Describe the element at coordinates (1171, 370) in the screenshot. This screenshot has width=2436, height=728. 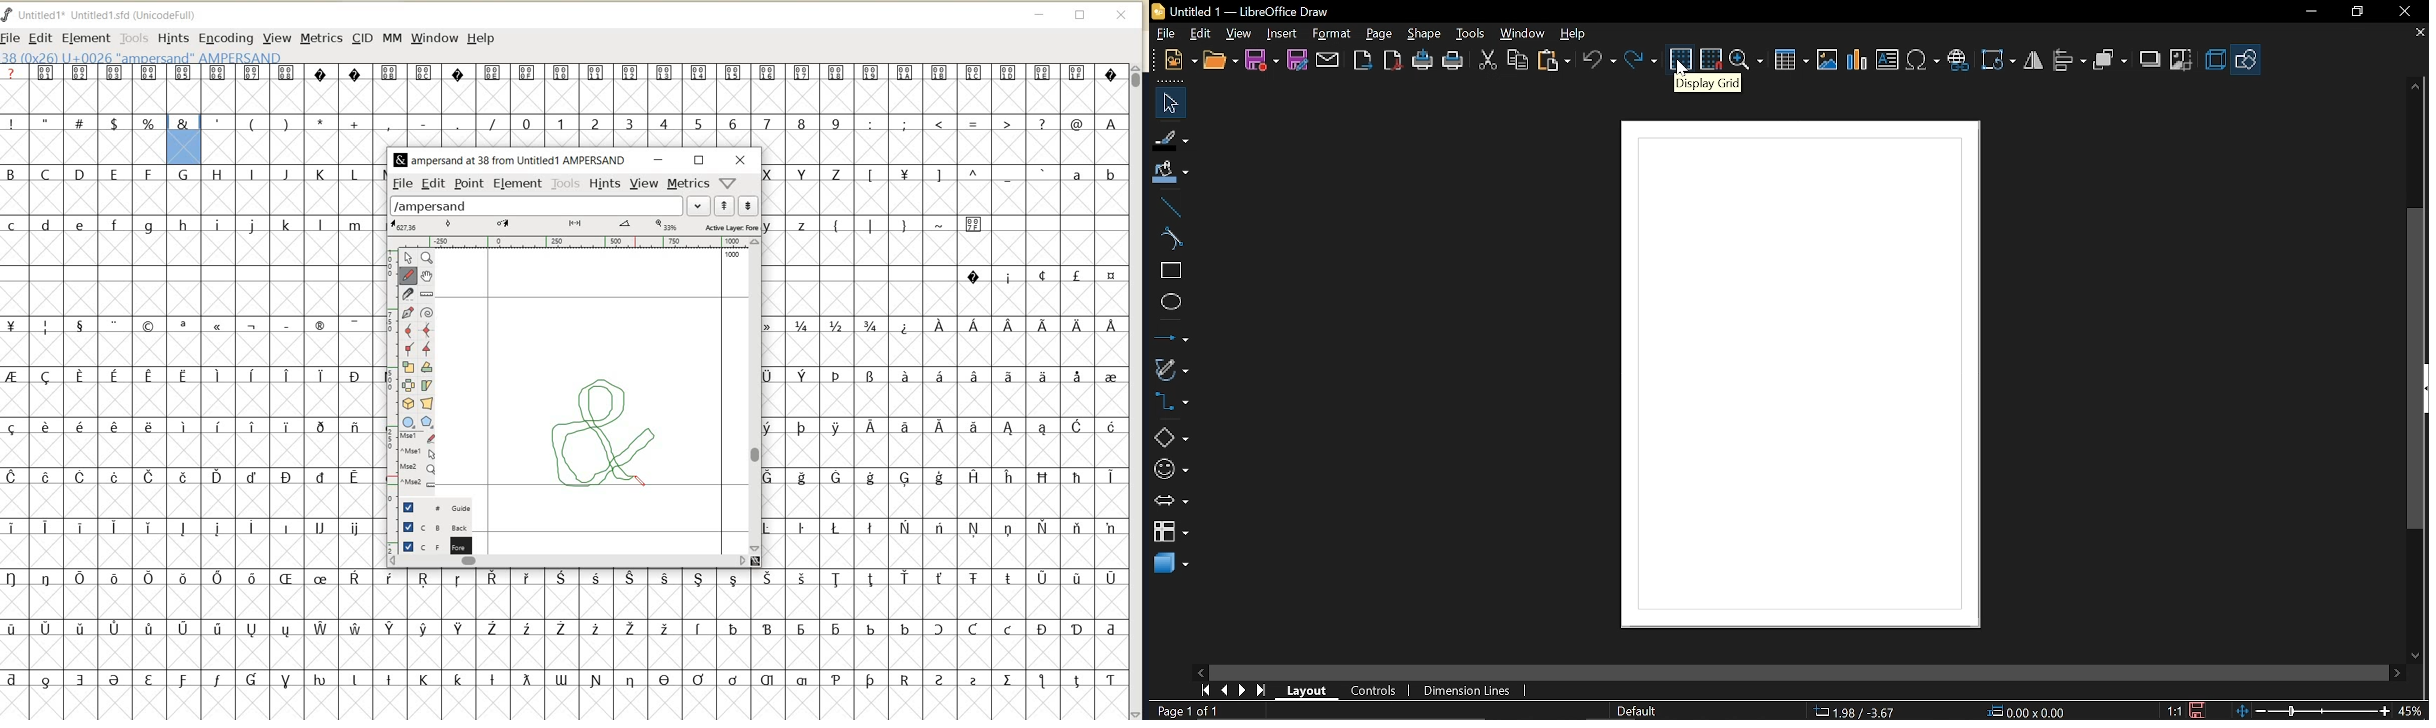
I see `curves and polygon` at that location.